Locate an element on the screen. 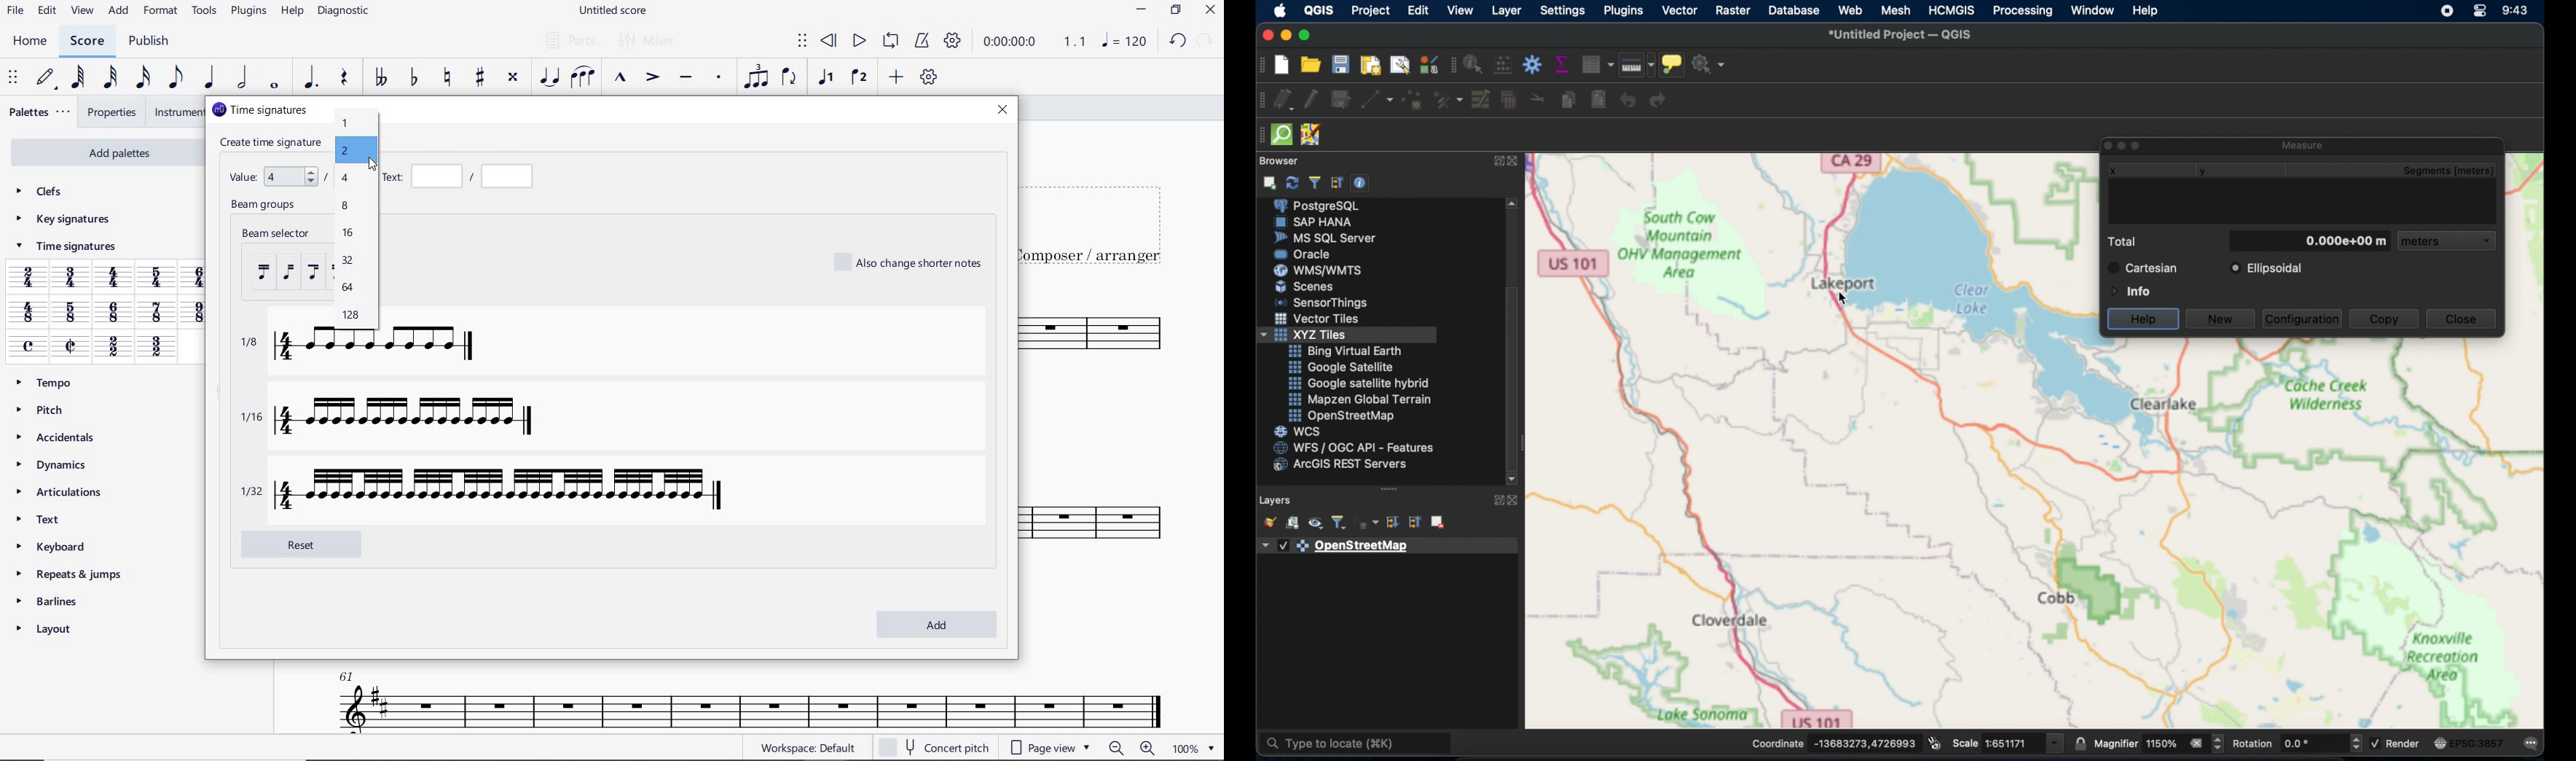  workspace default is located at coordinates (807, 749).